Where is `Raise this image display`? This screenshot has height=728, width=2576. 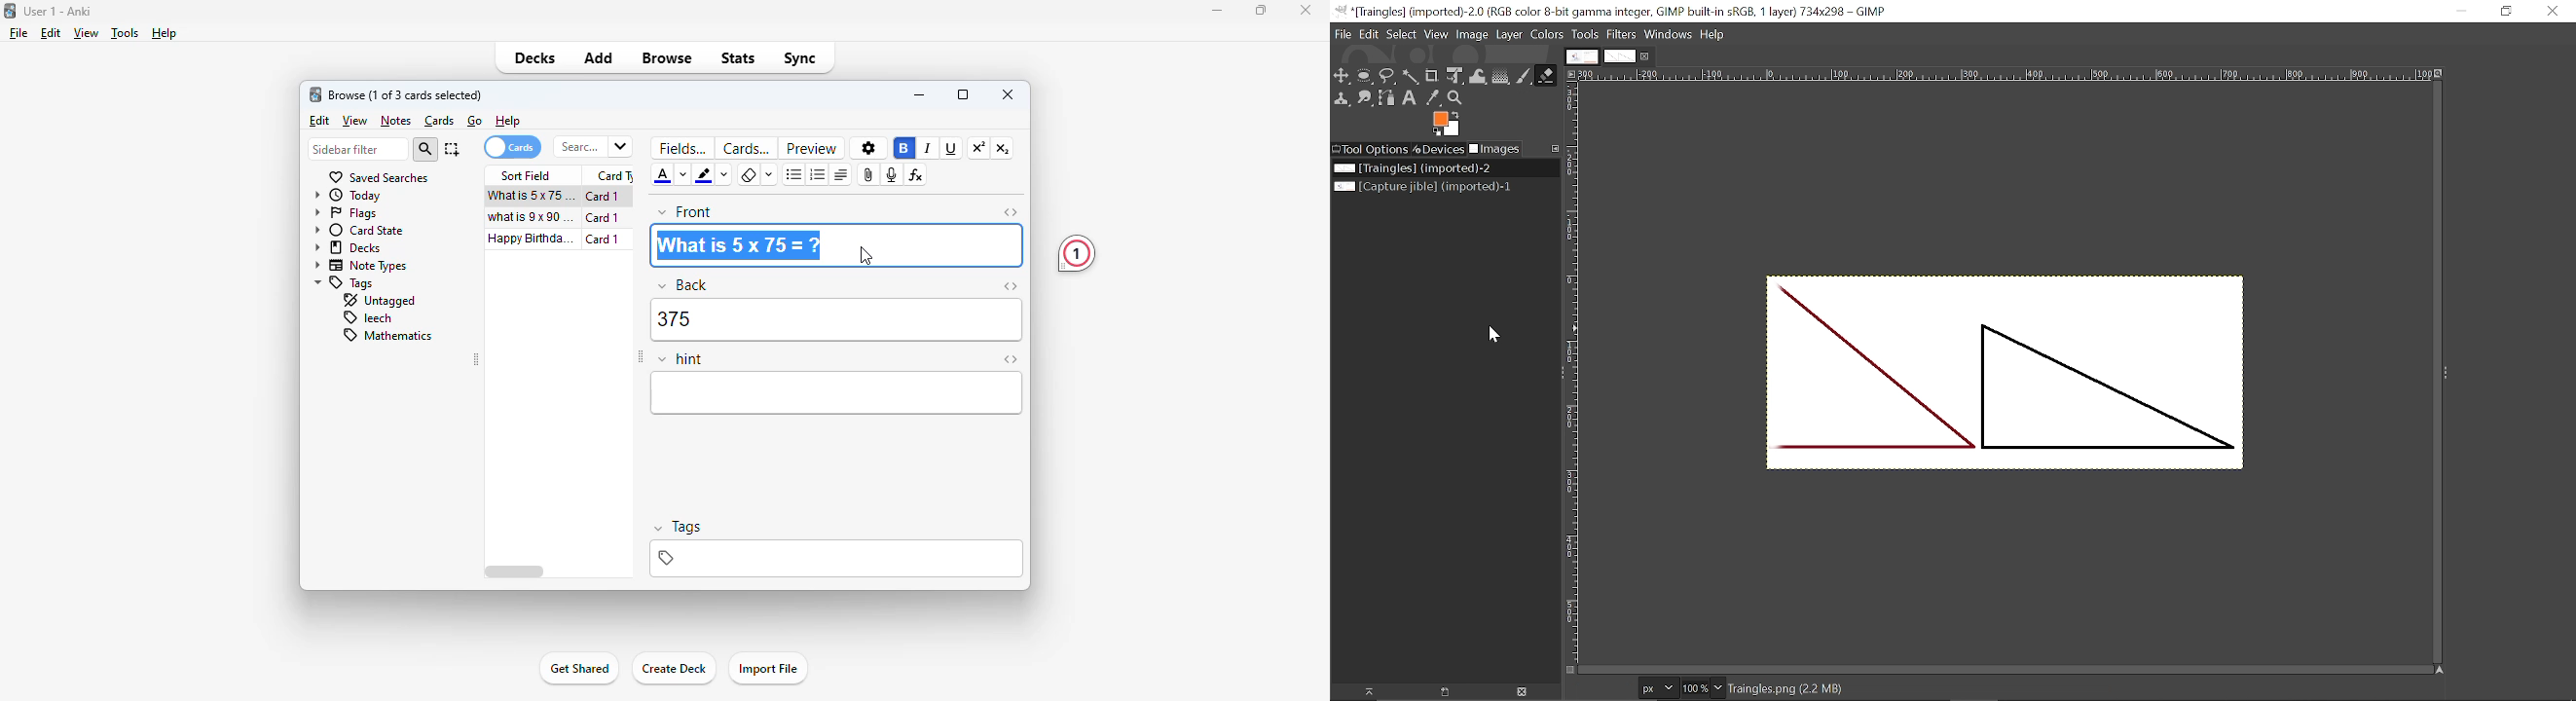 Raise this image display is located at coordinates (1363, 692).